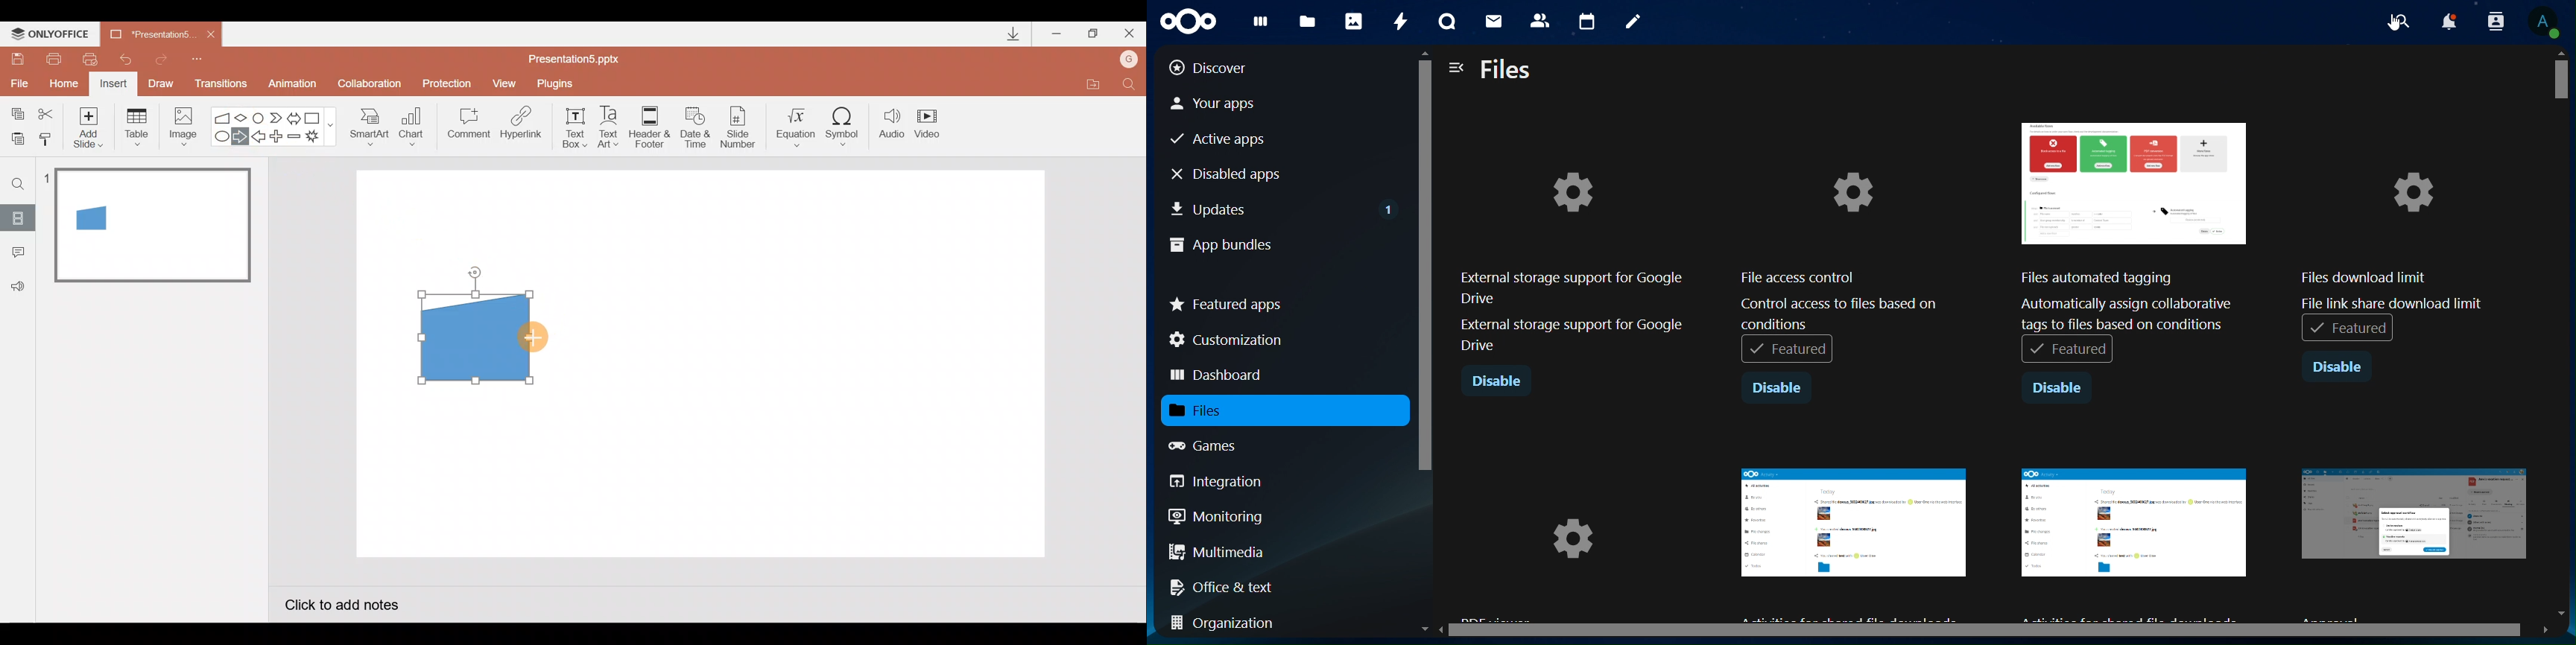  Describe the element at coordinates (51, 58) in the screenshot. I see `Print file` at that location.